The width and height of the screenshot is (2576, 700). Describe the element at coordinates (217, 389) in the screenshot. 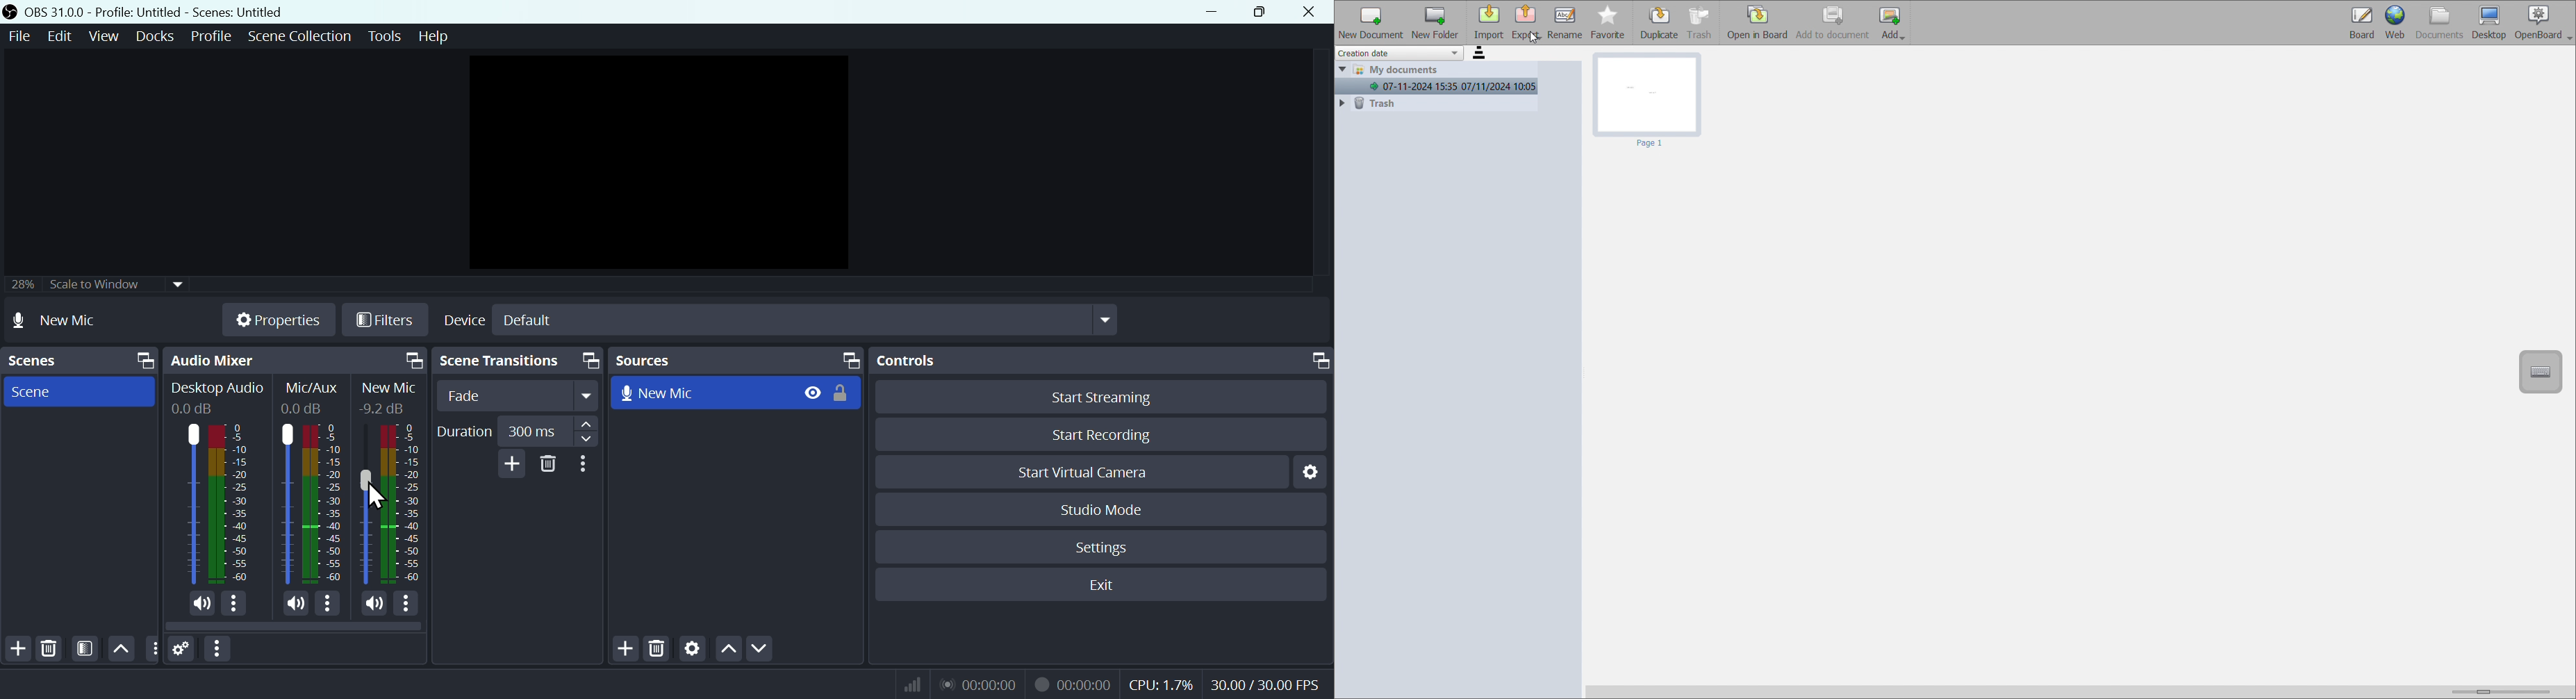

I see `Desktop Audio` at that location.